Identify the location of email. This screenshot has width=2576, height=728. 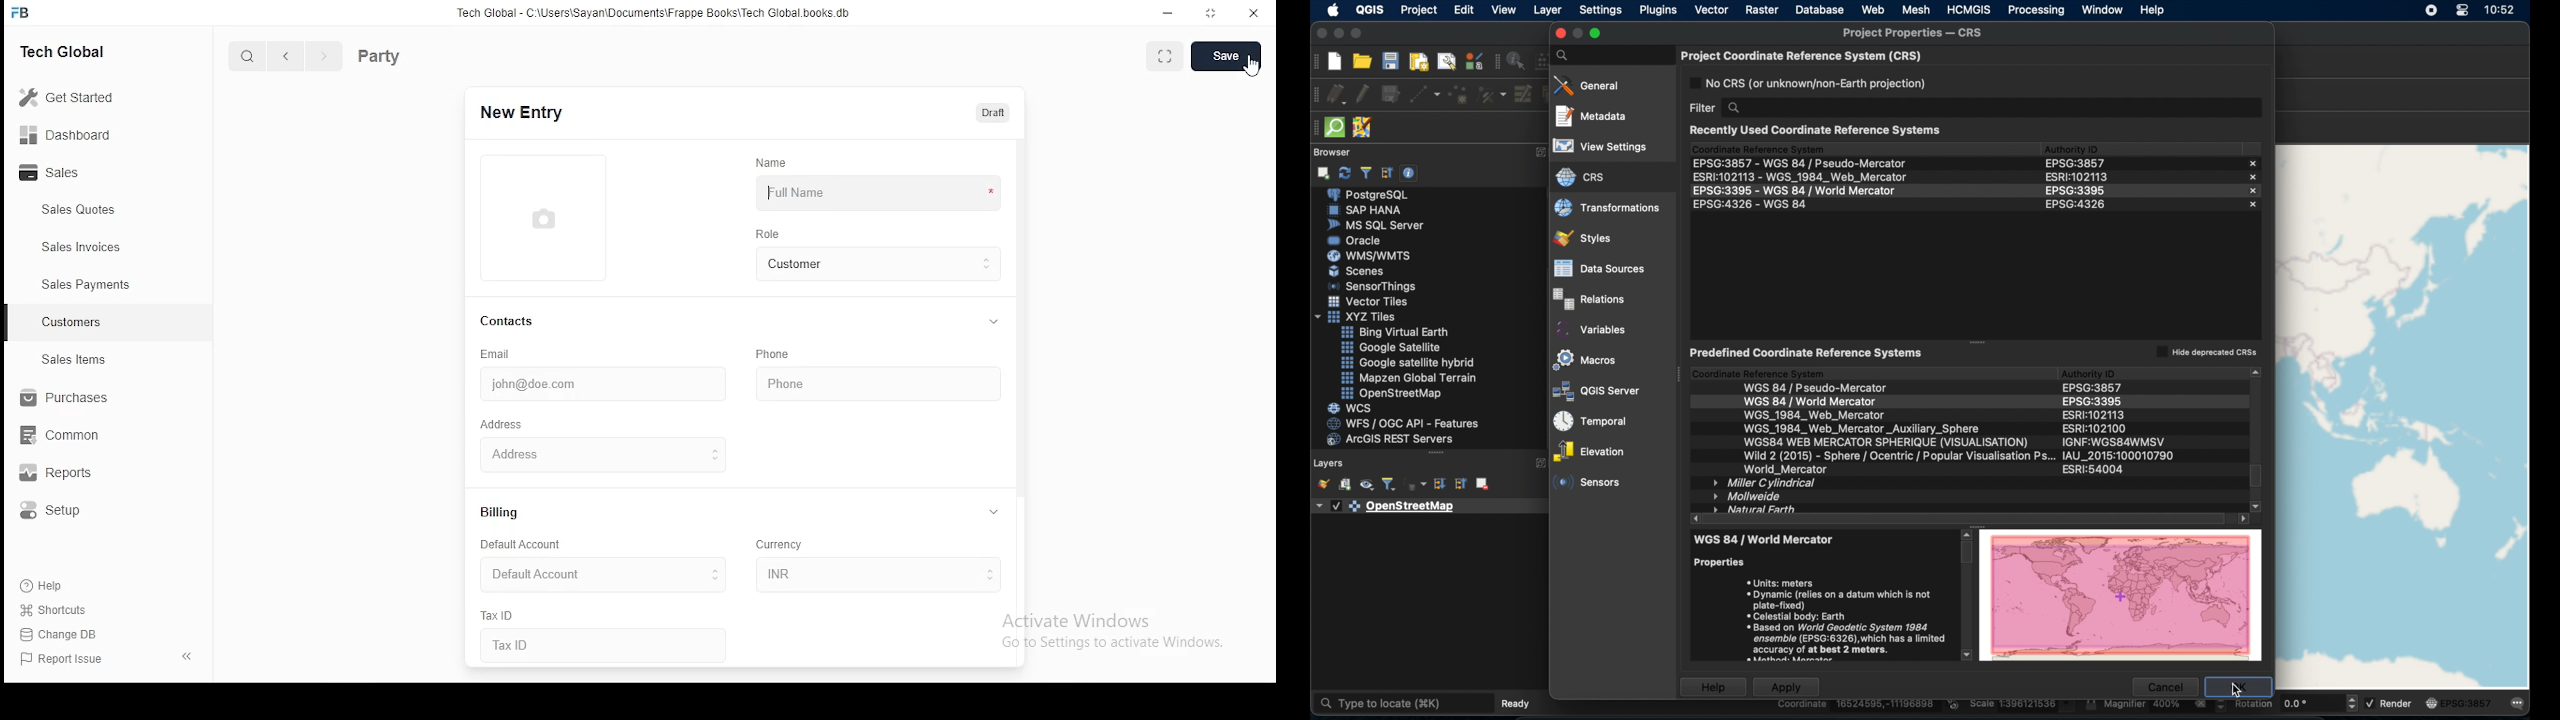
(497, 354).